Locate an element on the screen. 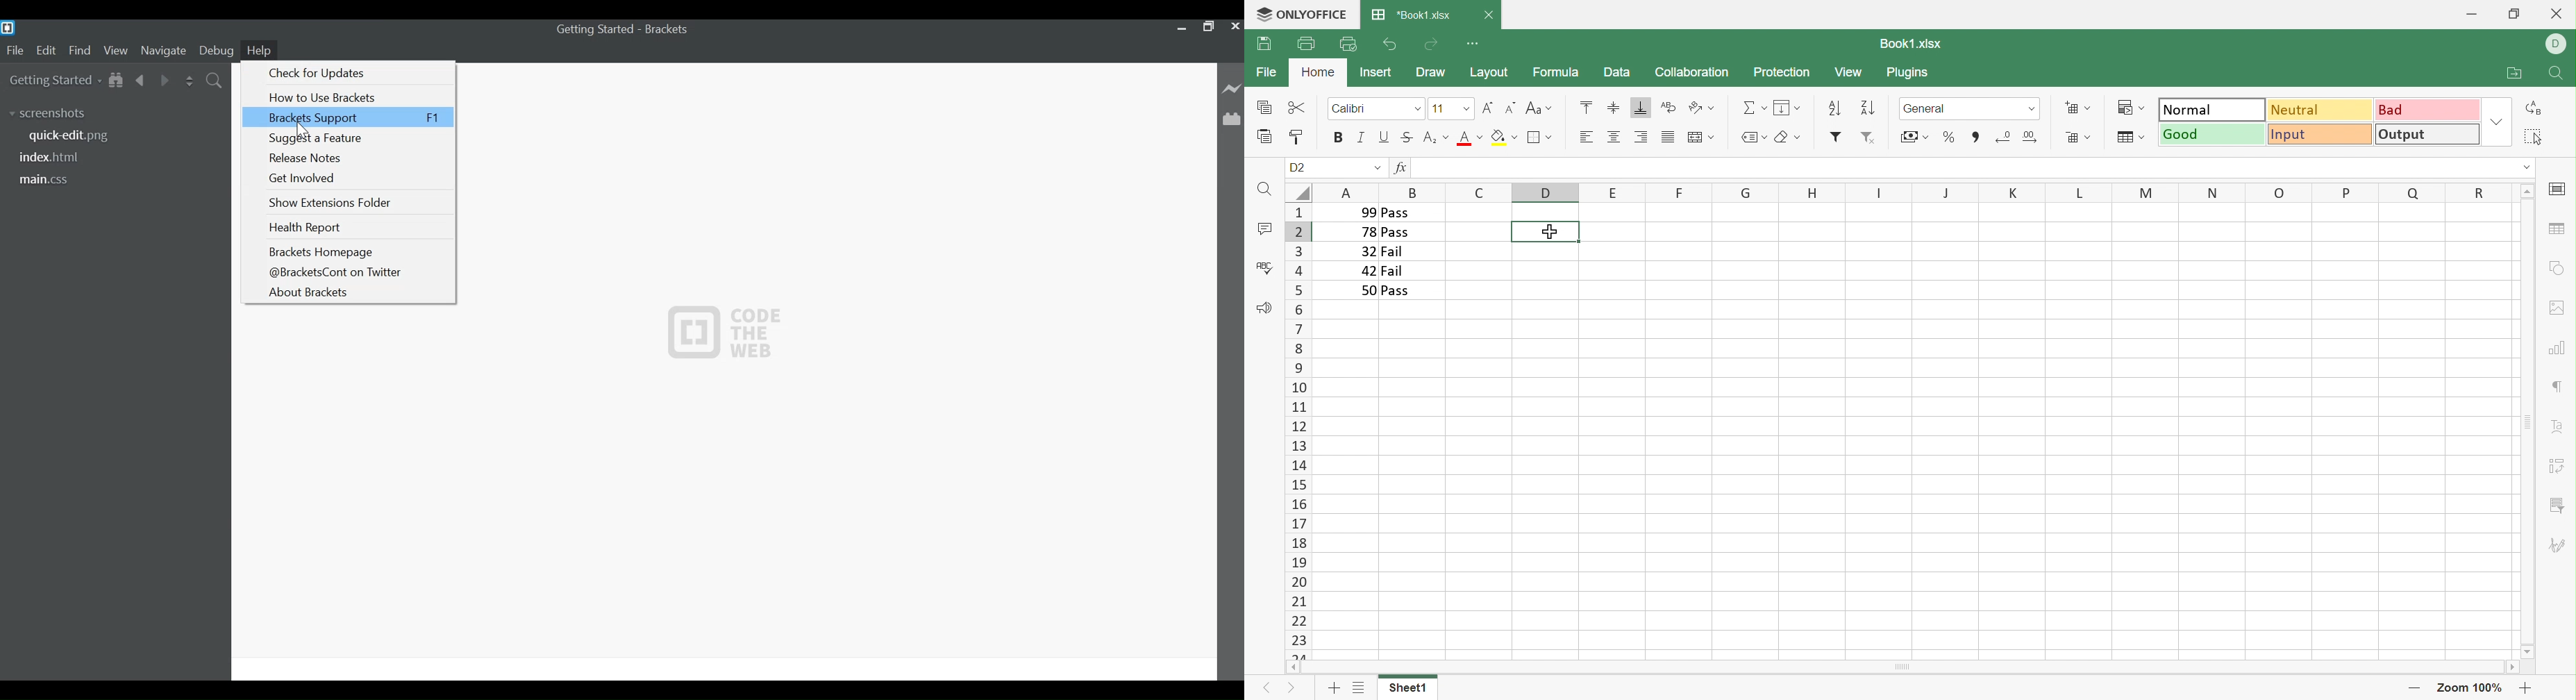 The height and width of the screenshot is (700, 2576). Scroll down is located at coordinates (2529, 651).